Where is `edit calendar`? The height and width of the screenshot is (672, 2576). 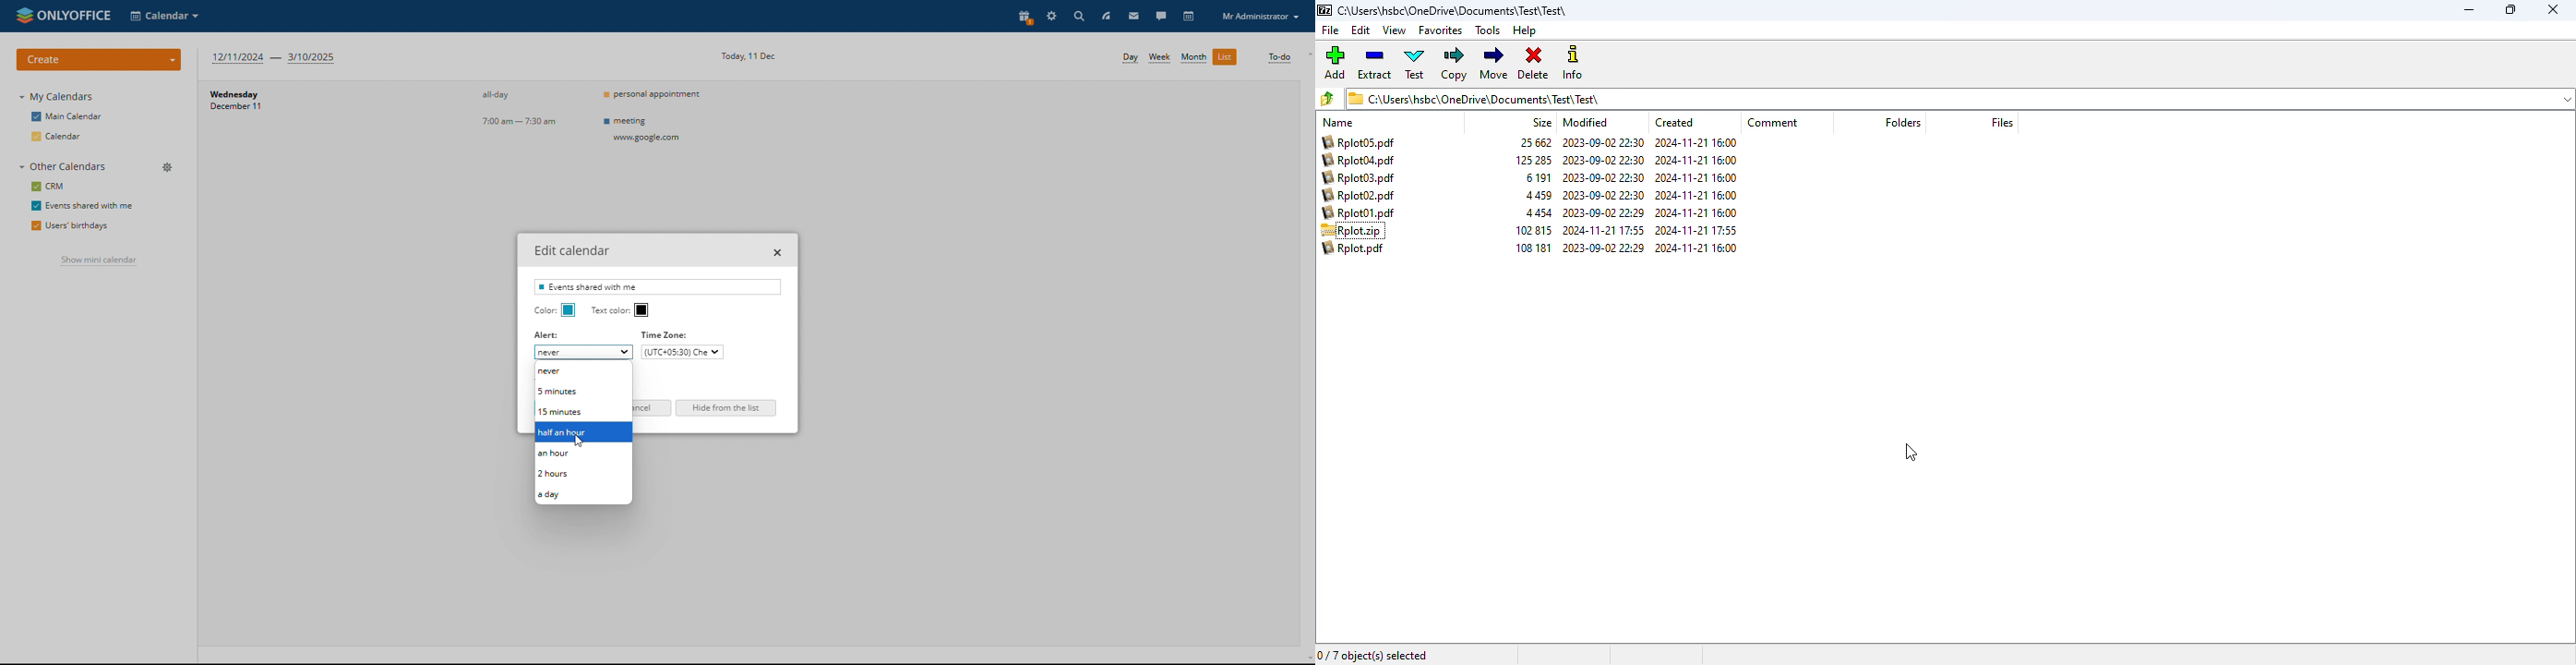 edit calendar is located at coordinates (168, 204).